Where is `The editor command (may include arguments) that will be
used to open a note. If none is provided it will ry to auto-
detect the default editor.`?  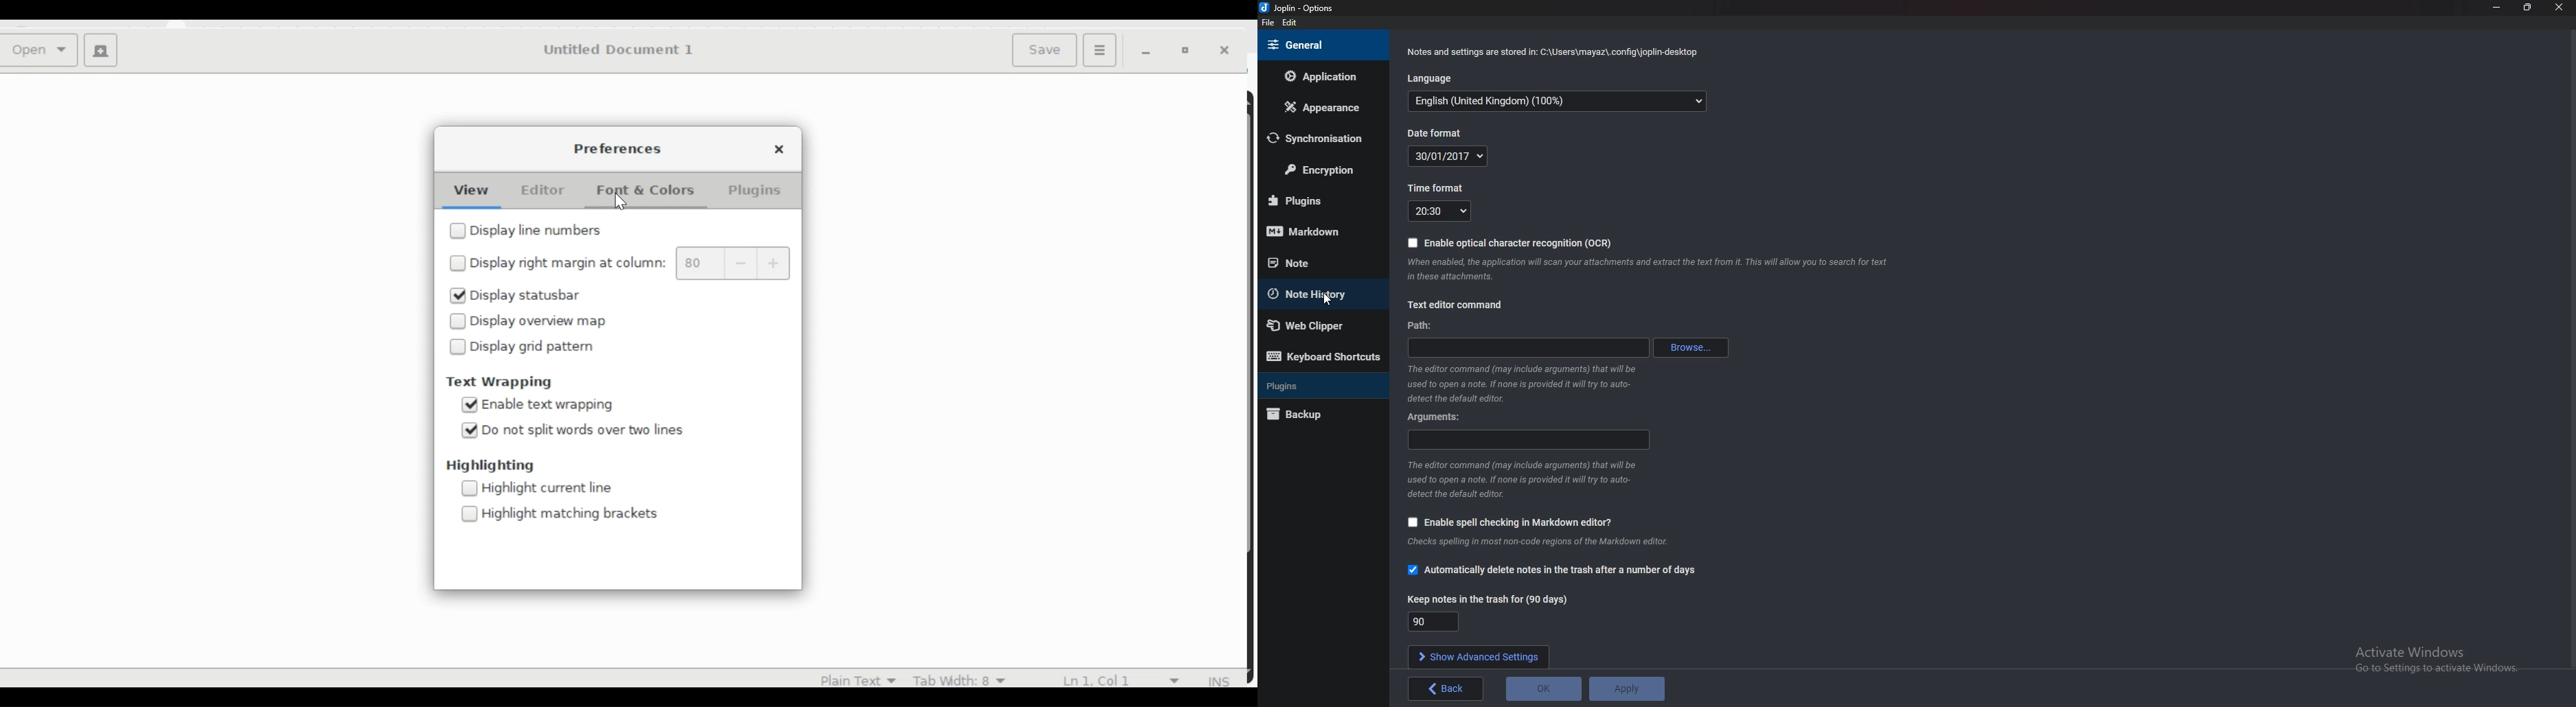 The editor command (may include arguments) that will be
used to open a note. If none is provided it will ry to auto-
detect the default editor. is located at coordinates (1524, 384).